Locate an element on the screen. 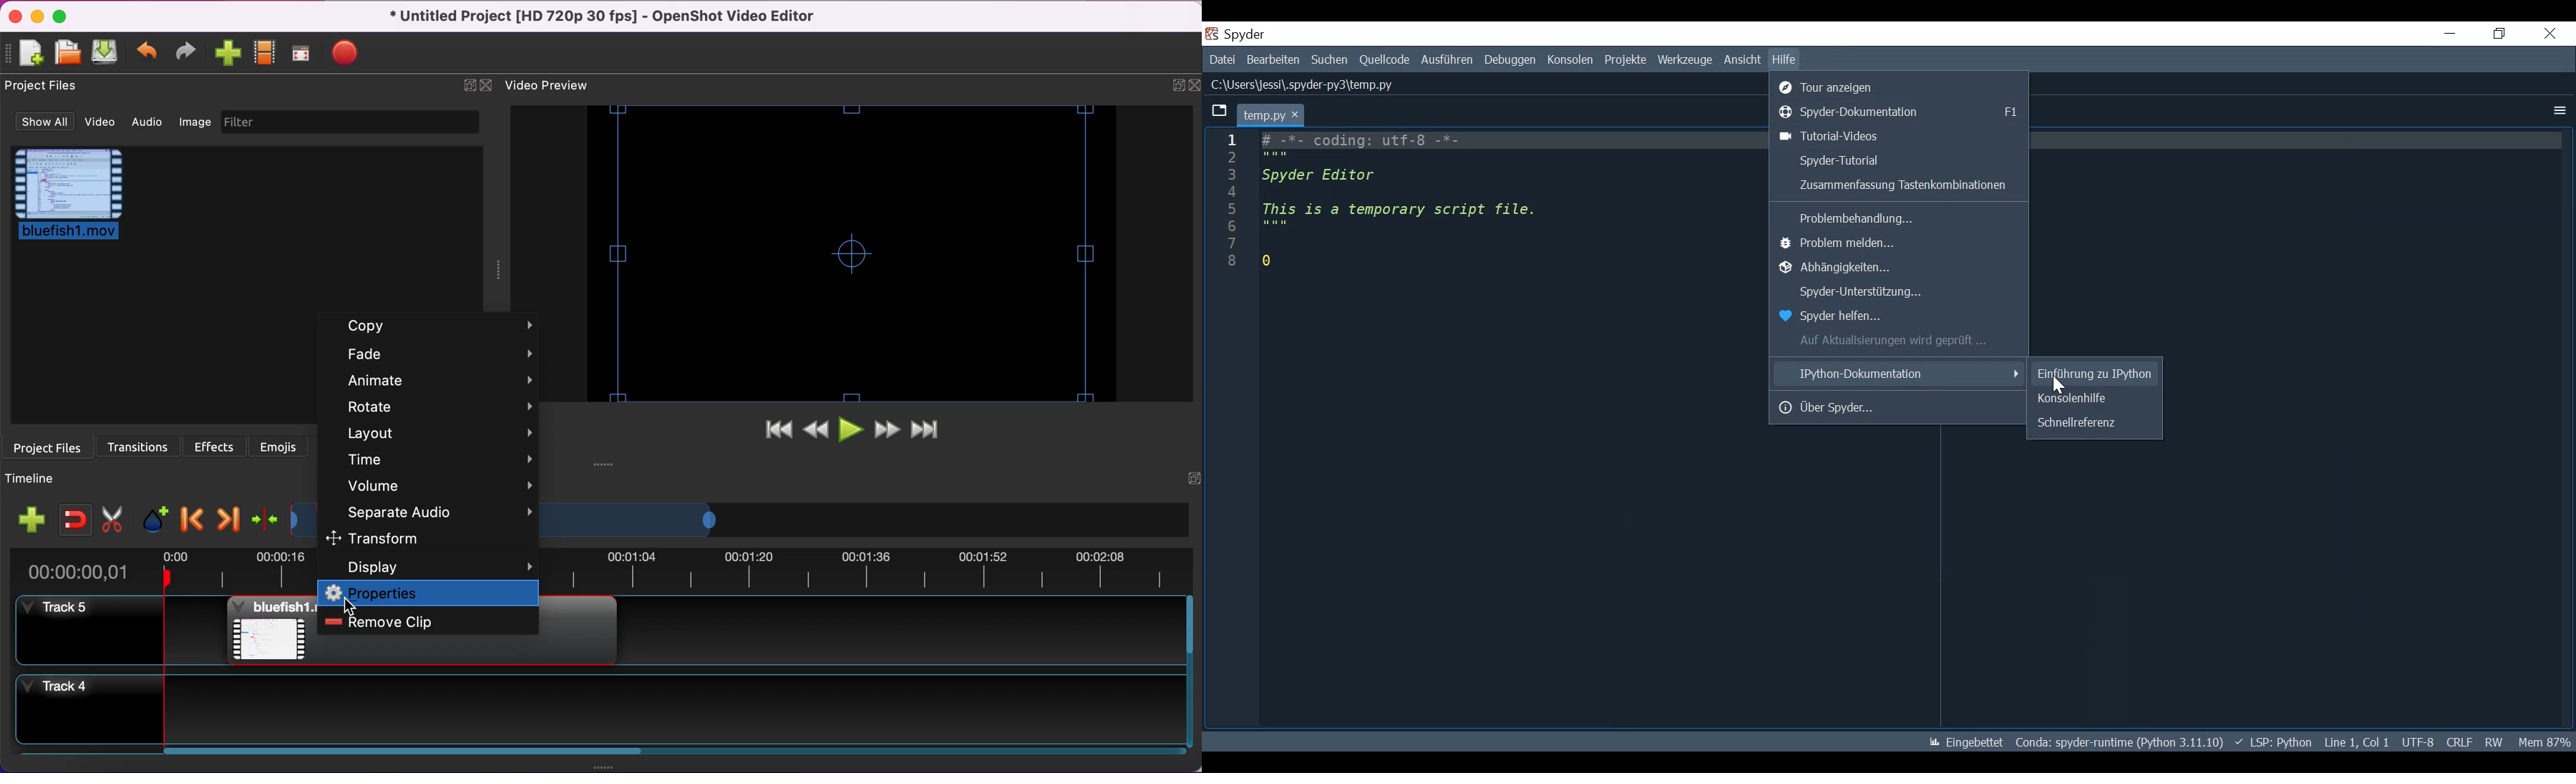  video preview is located at coordinates (547, 86).